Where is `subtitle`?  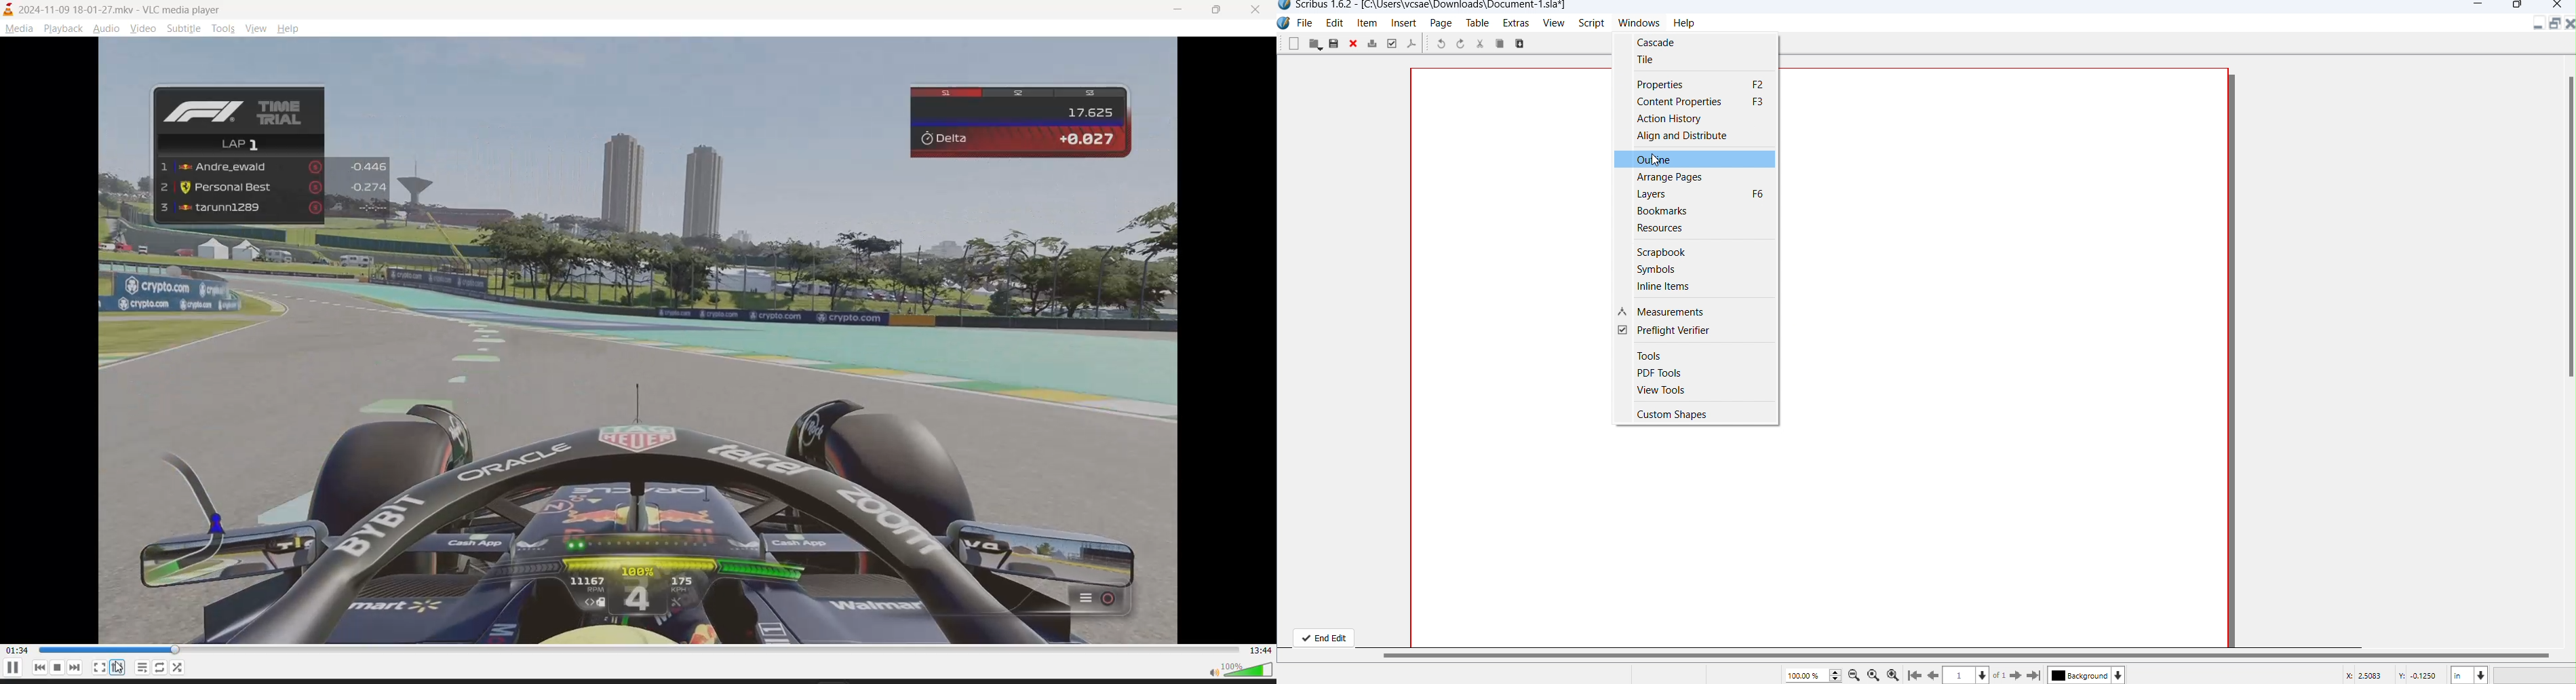 subtitle is located at coordinates (182, 30).